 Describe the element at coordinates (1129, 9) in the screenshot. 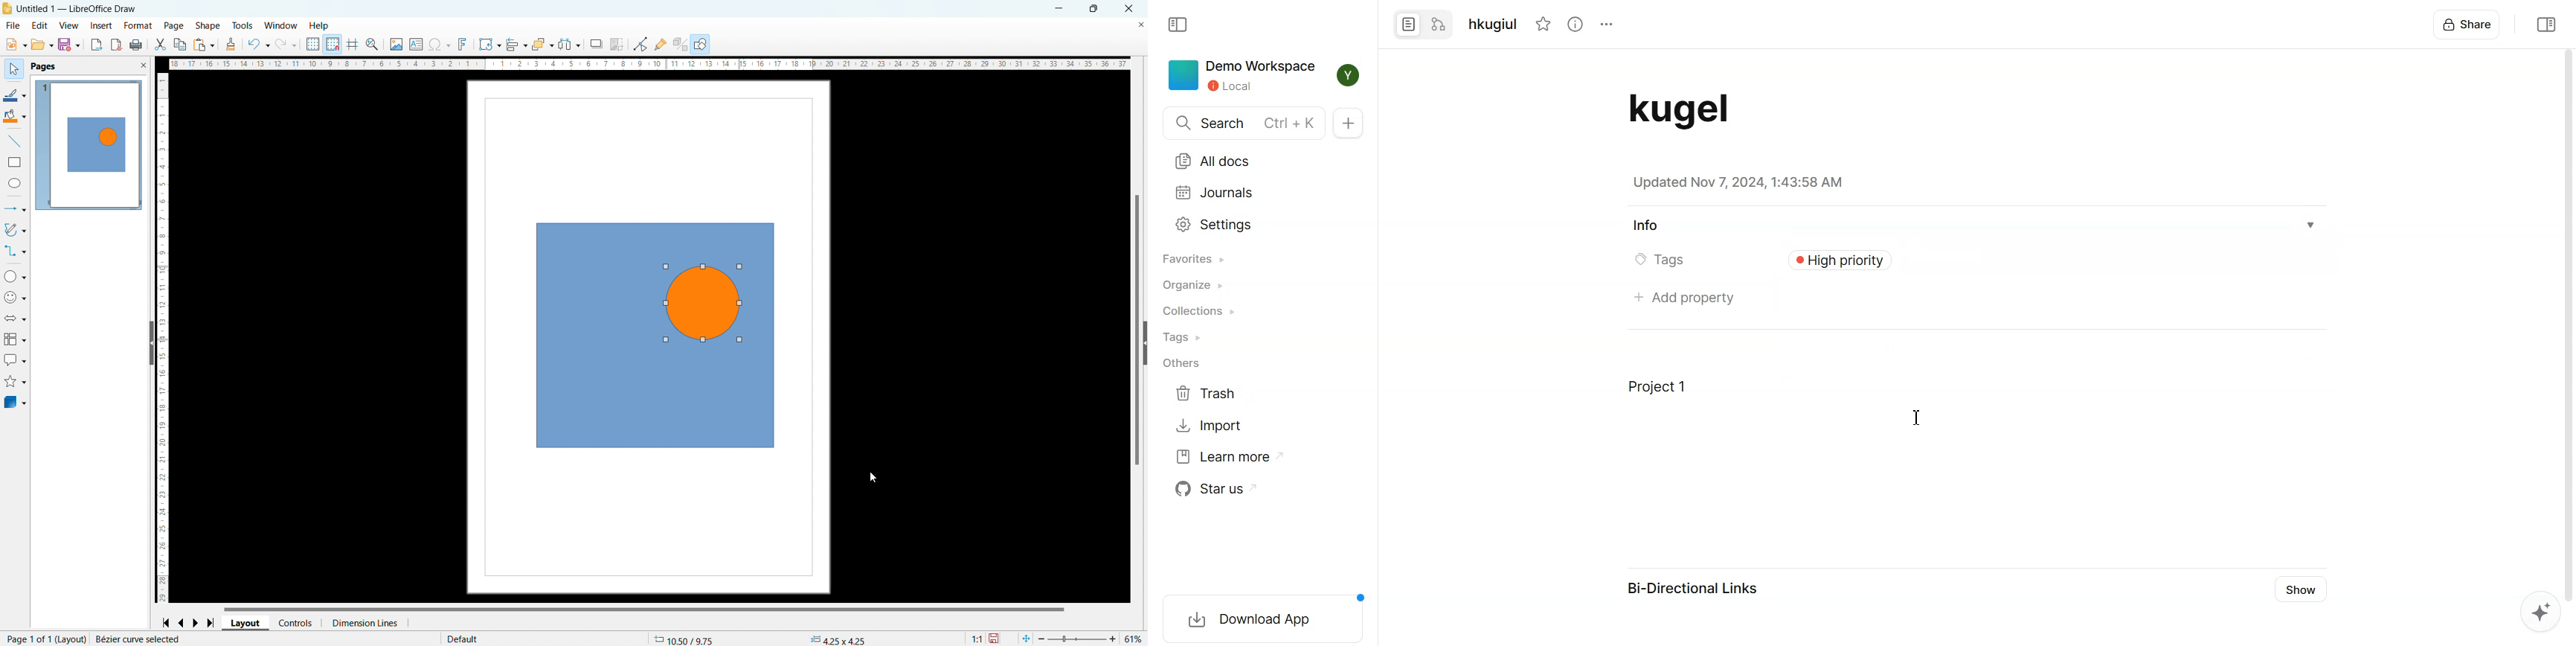

I see `close` at that location.